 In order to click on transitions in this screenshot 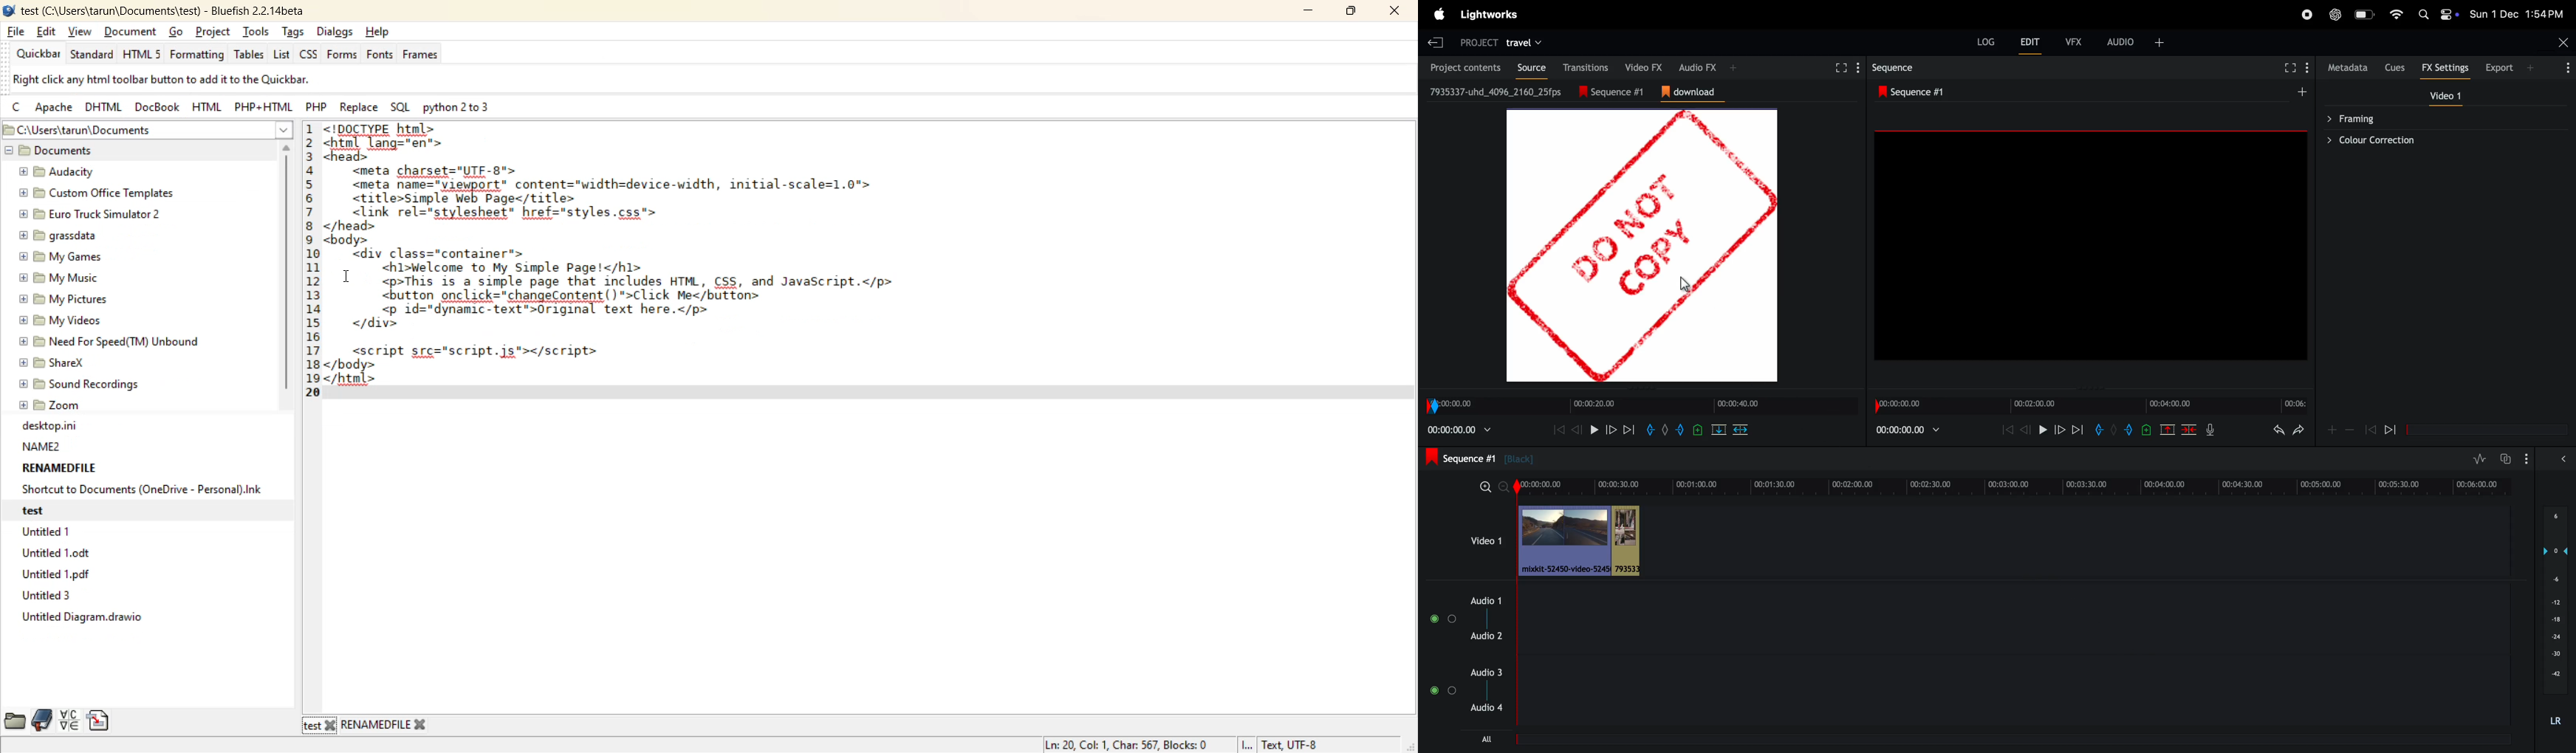, I will do `click(1583, 67)`.